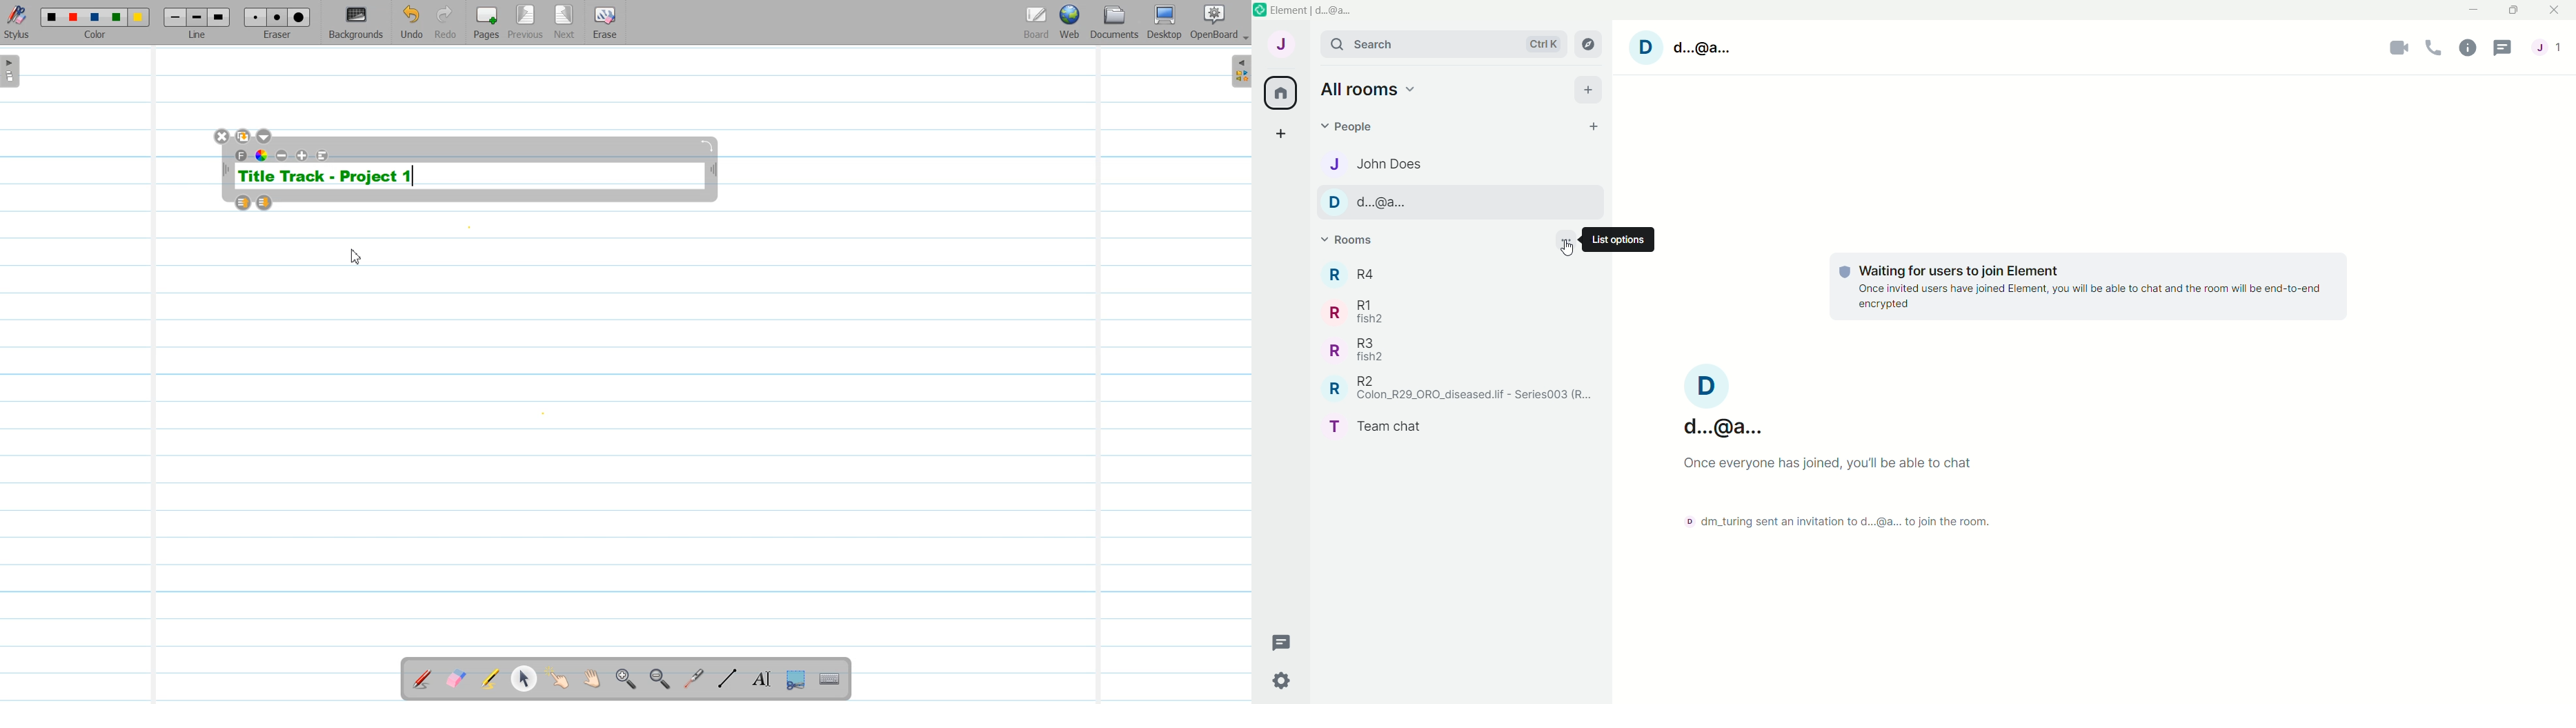 This screenshot has width=2576, height=728. What do you see at coordinates (1441, 45) in the screenshot?
I see `Search bar` at bounding box center [1441, 45].